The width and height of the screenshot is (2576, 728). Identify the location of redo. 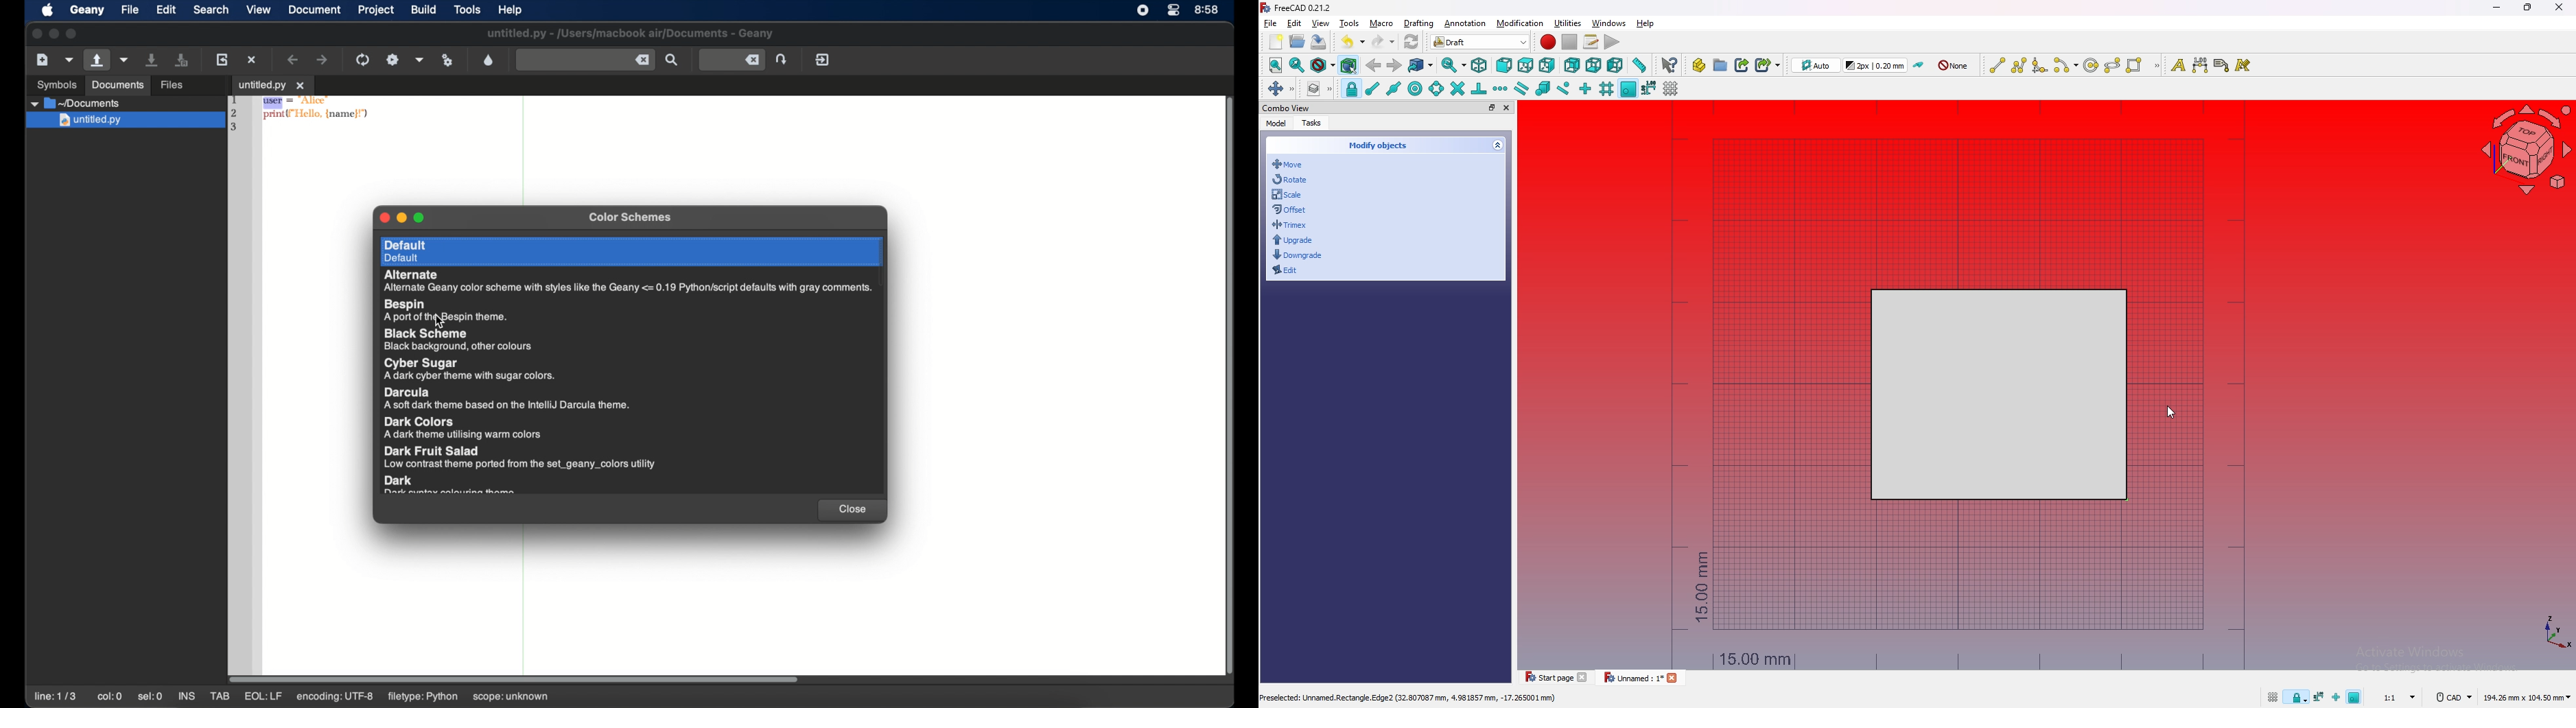
(1384, 41).